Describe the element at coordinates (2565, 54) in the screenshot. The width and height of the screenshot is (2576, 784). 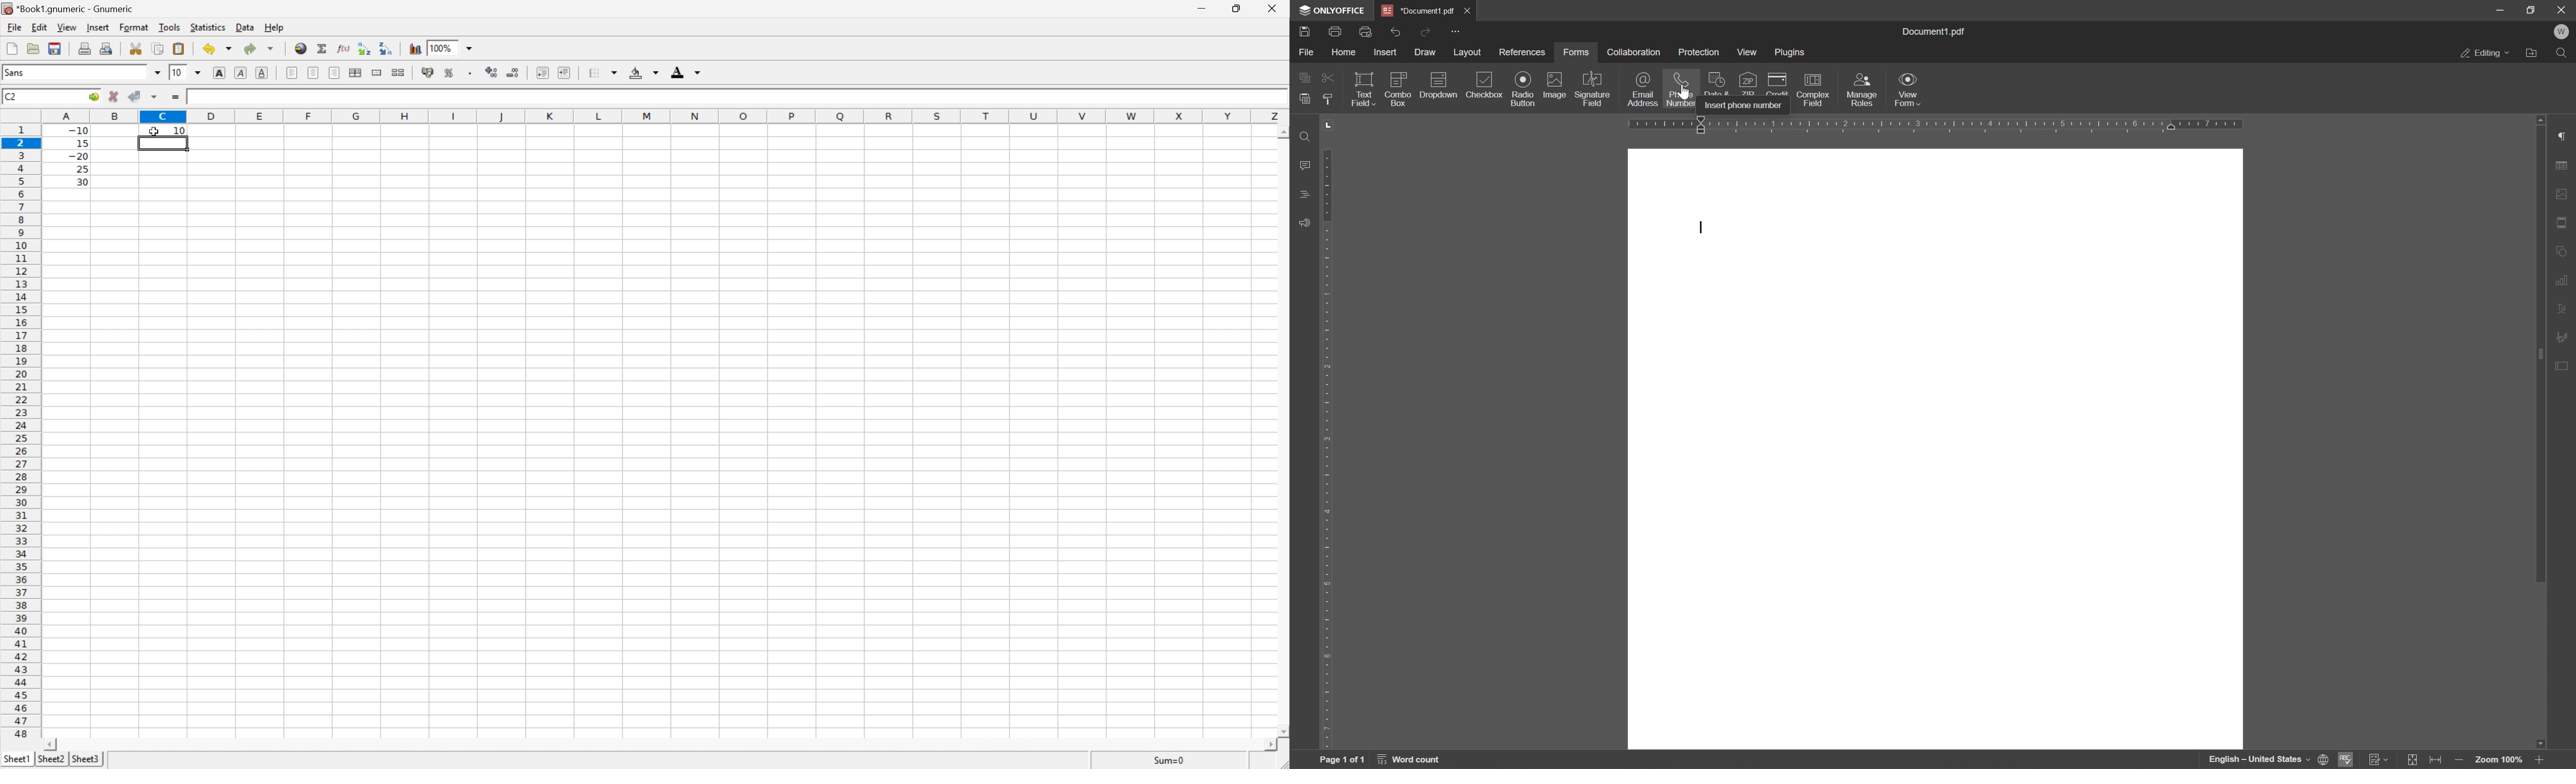
I see `find` at that location.